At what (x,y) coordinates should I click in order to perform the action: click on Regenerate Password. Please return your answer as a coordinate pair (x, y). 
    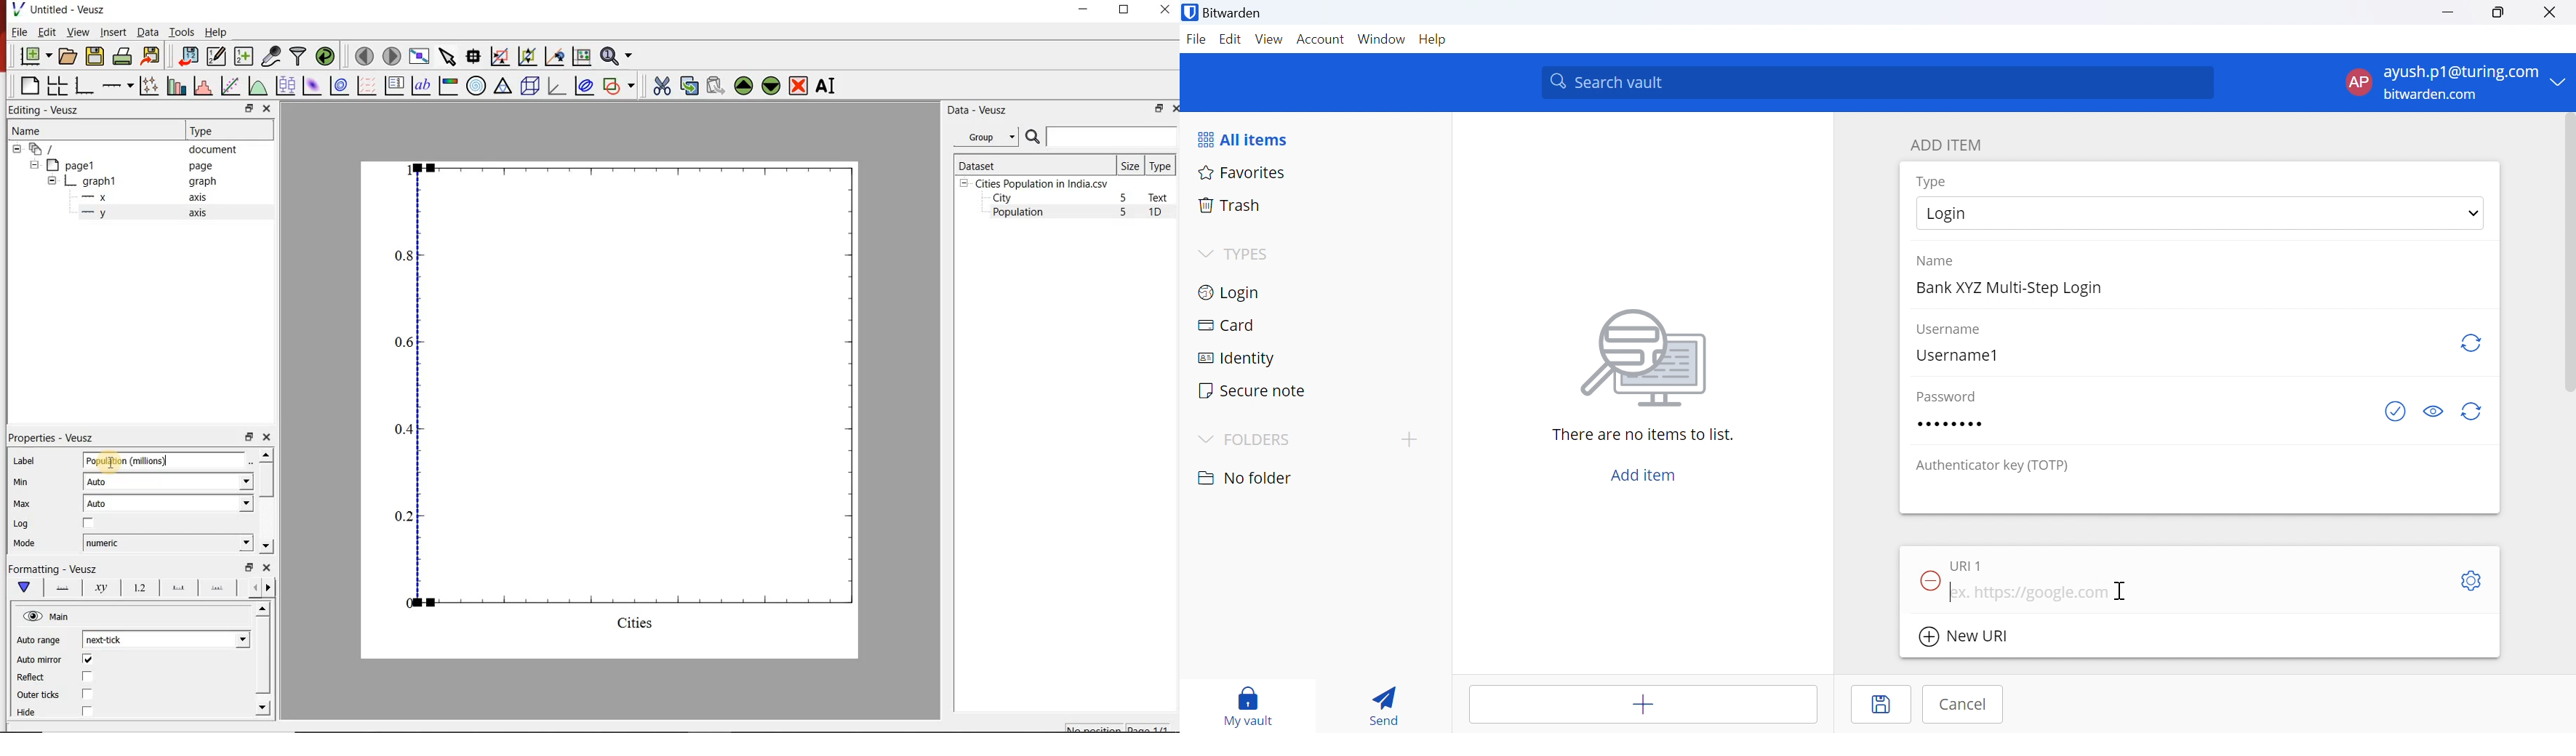
    Looking at the image, I should click on (2474, 411).